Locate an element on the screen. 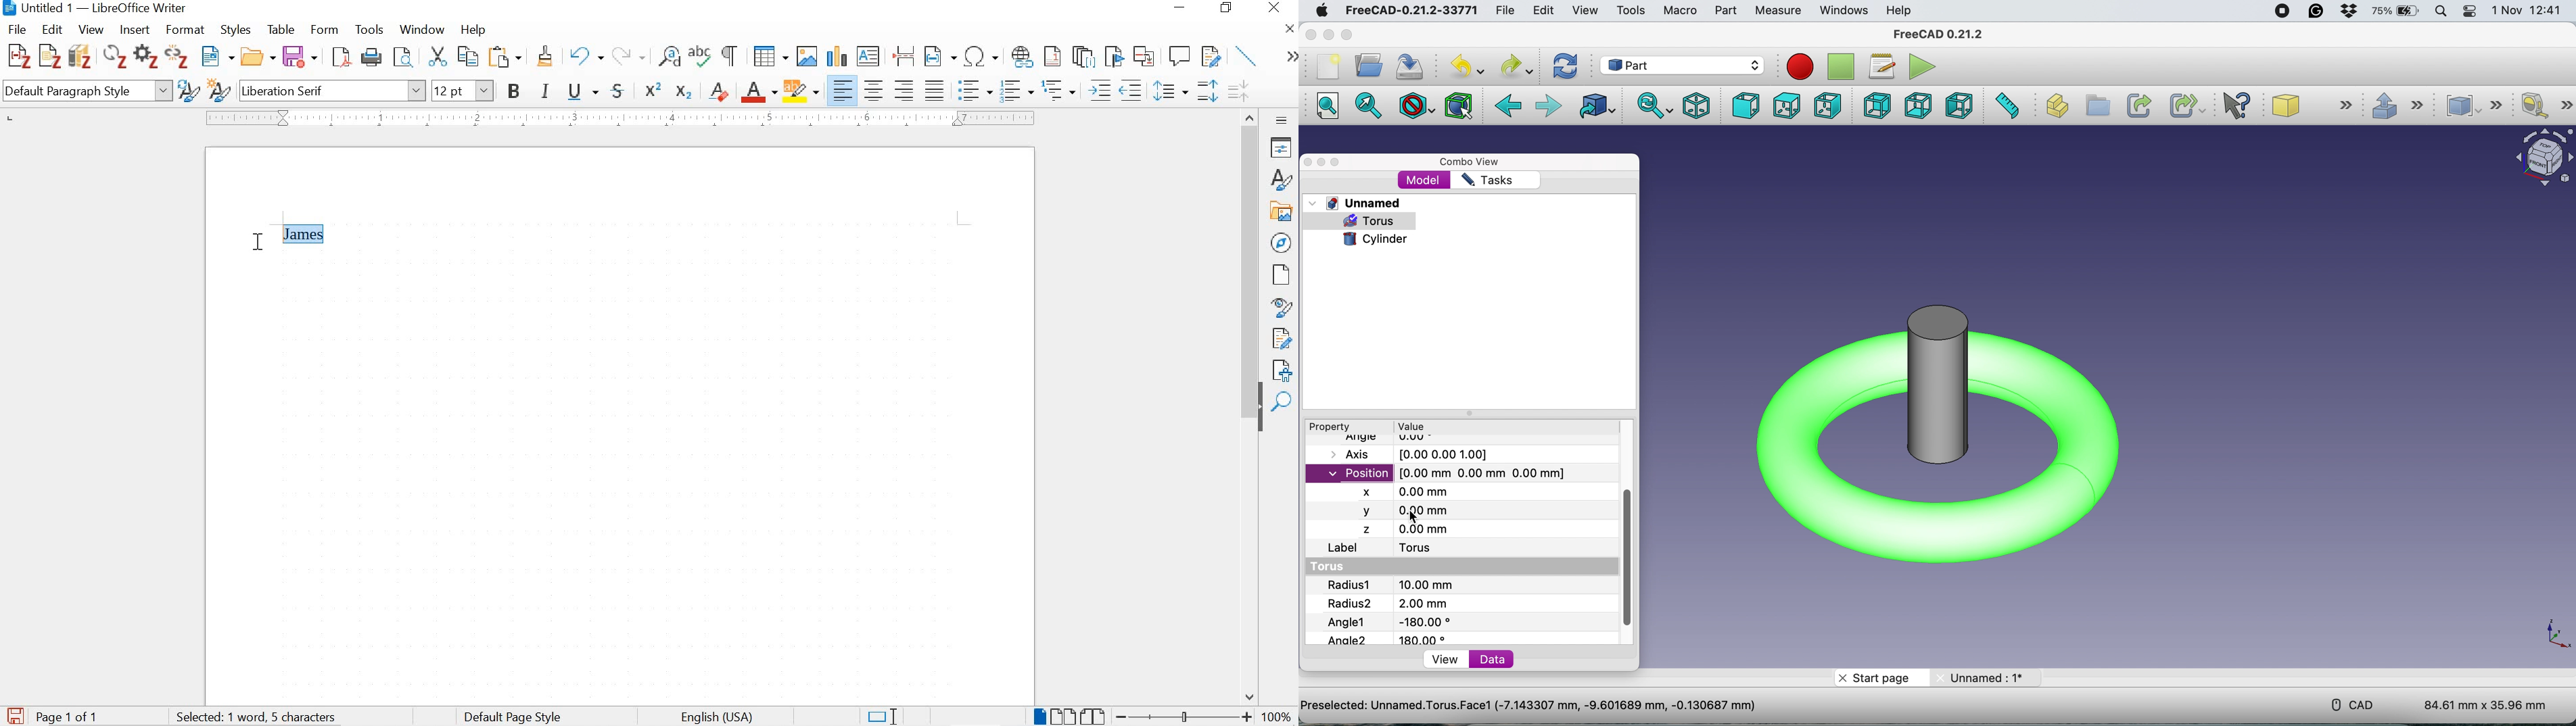  x axis is located at coordinates (1415, 491).